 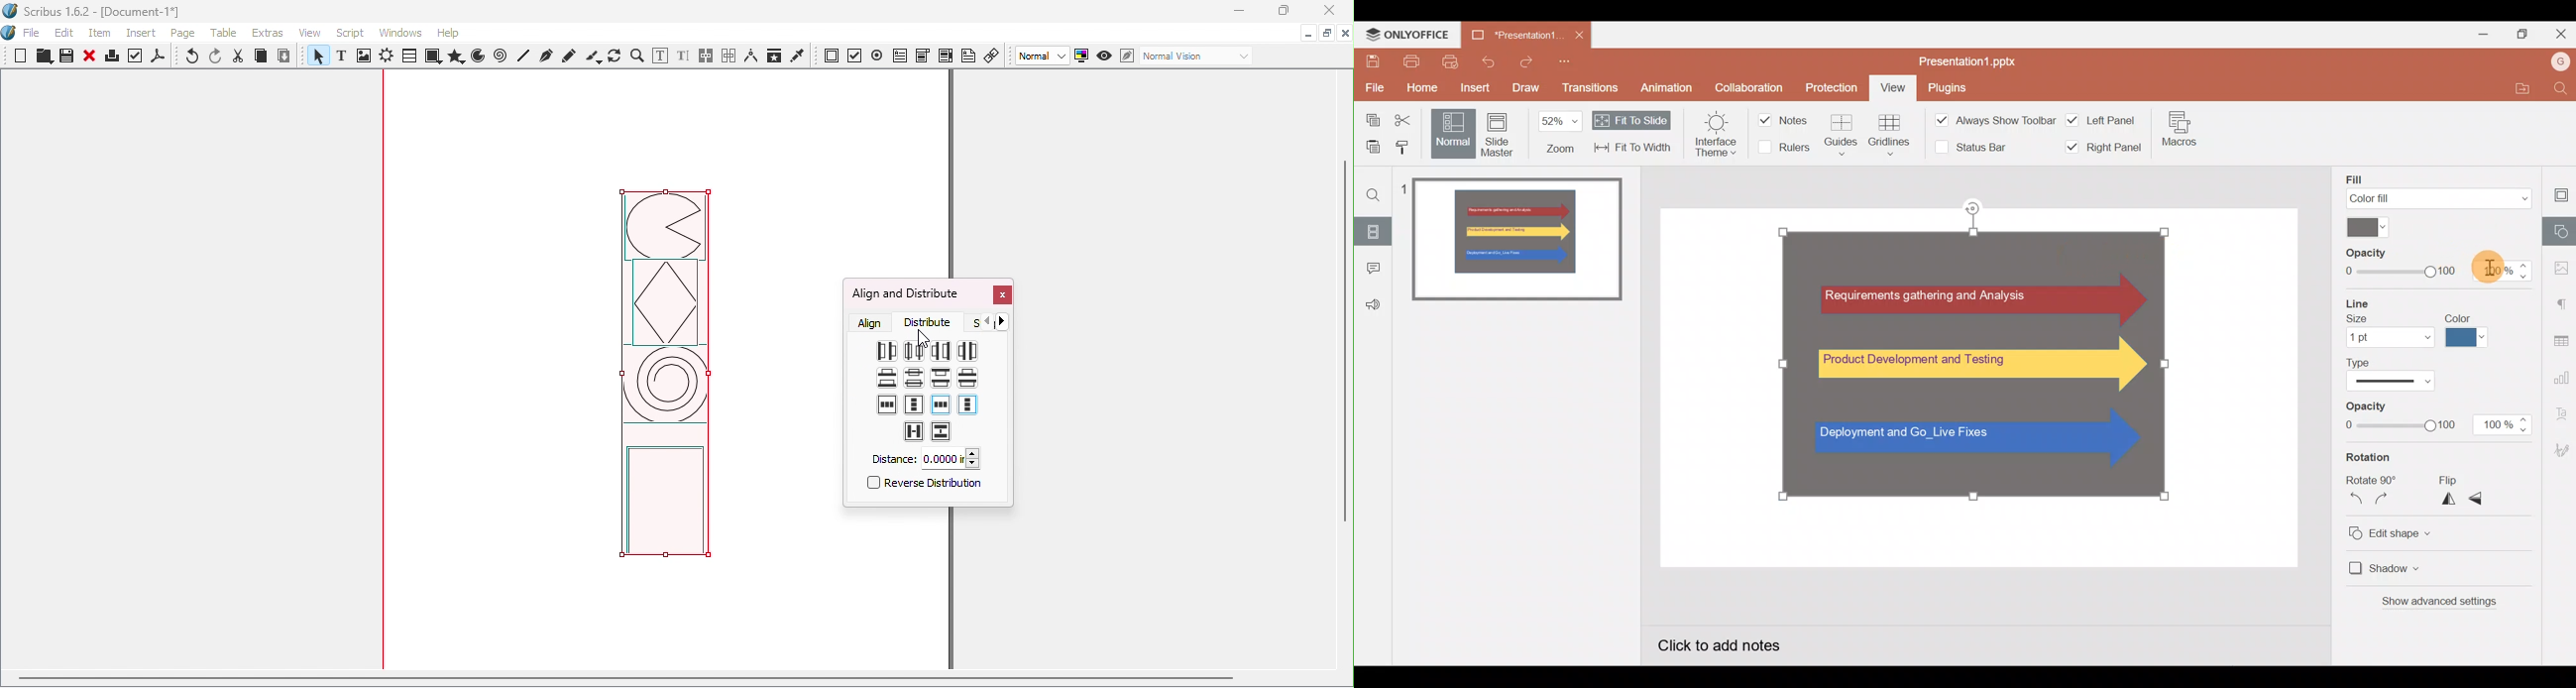 What do you see at coordinates (946, 56) in the screenshot?
I see `PDF list box` at bounding box center [946, 56].